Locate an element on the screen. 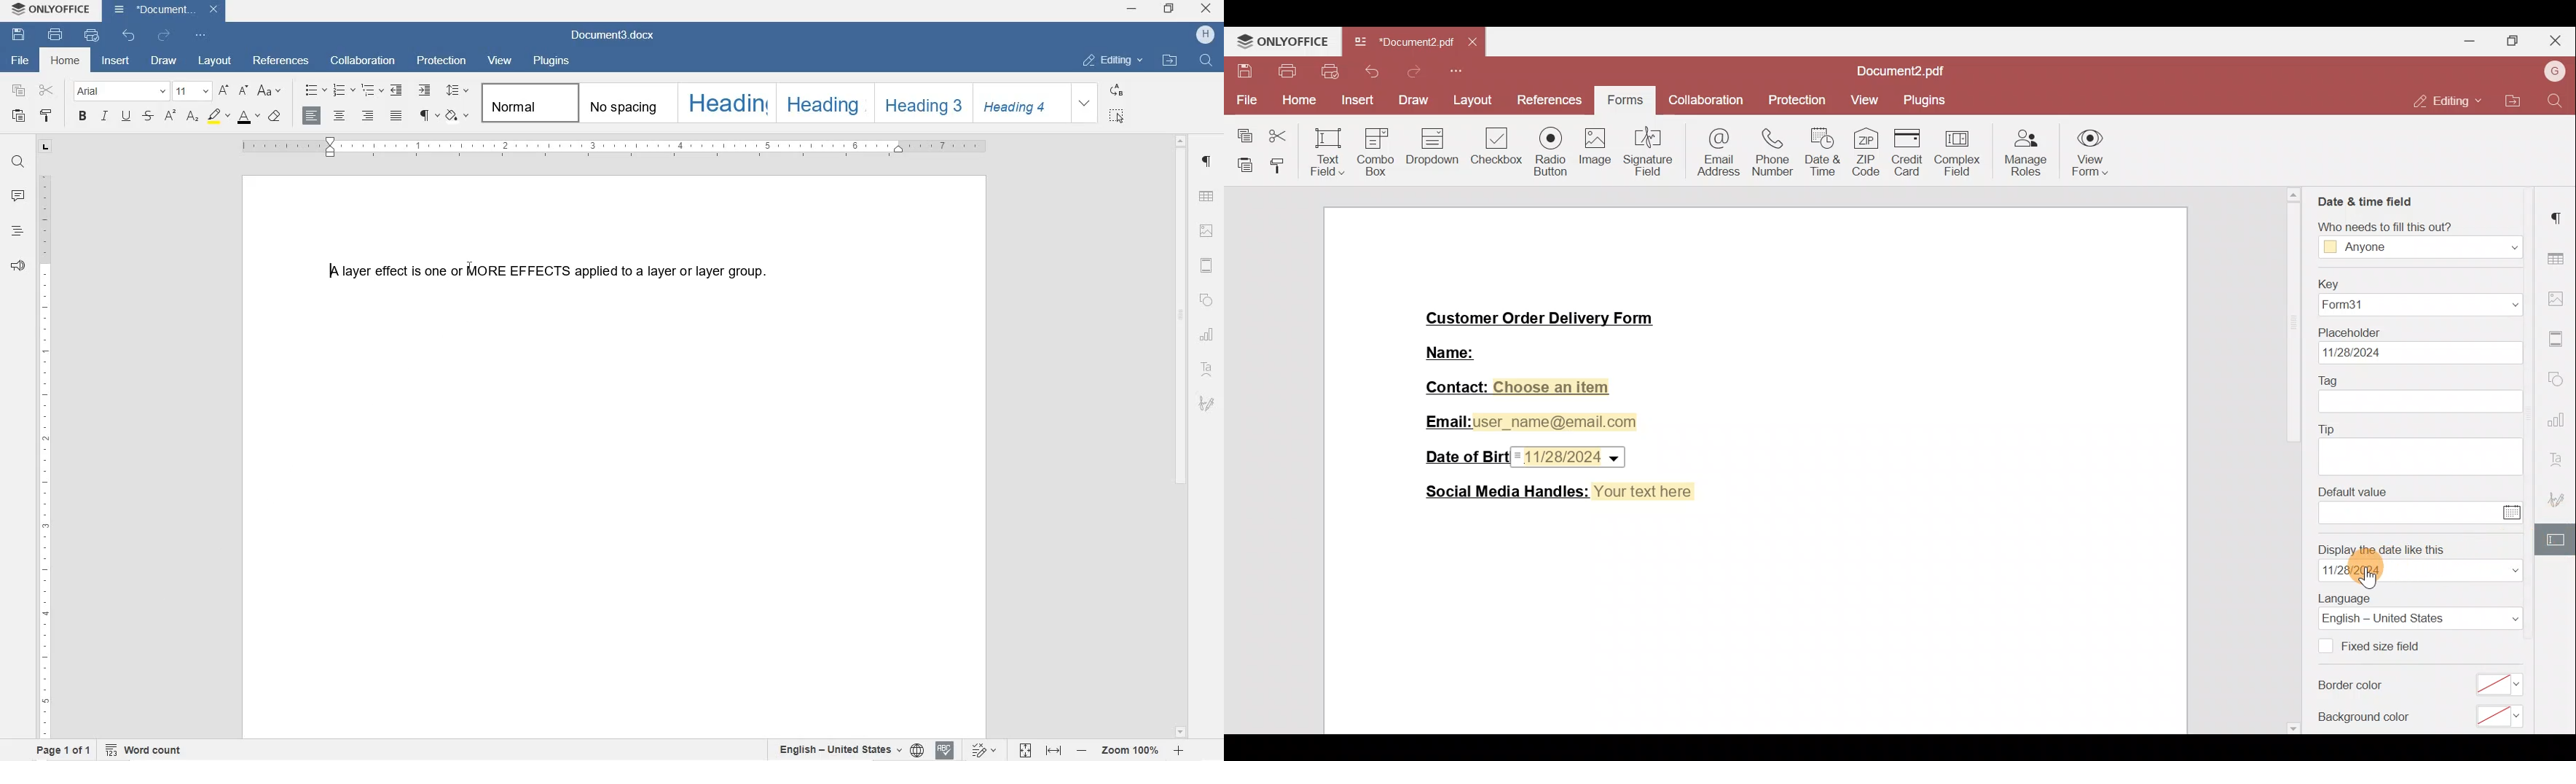 This screenshot has width=2576, height=784. VIEW is located at coordinates (500, 61).